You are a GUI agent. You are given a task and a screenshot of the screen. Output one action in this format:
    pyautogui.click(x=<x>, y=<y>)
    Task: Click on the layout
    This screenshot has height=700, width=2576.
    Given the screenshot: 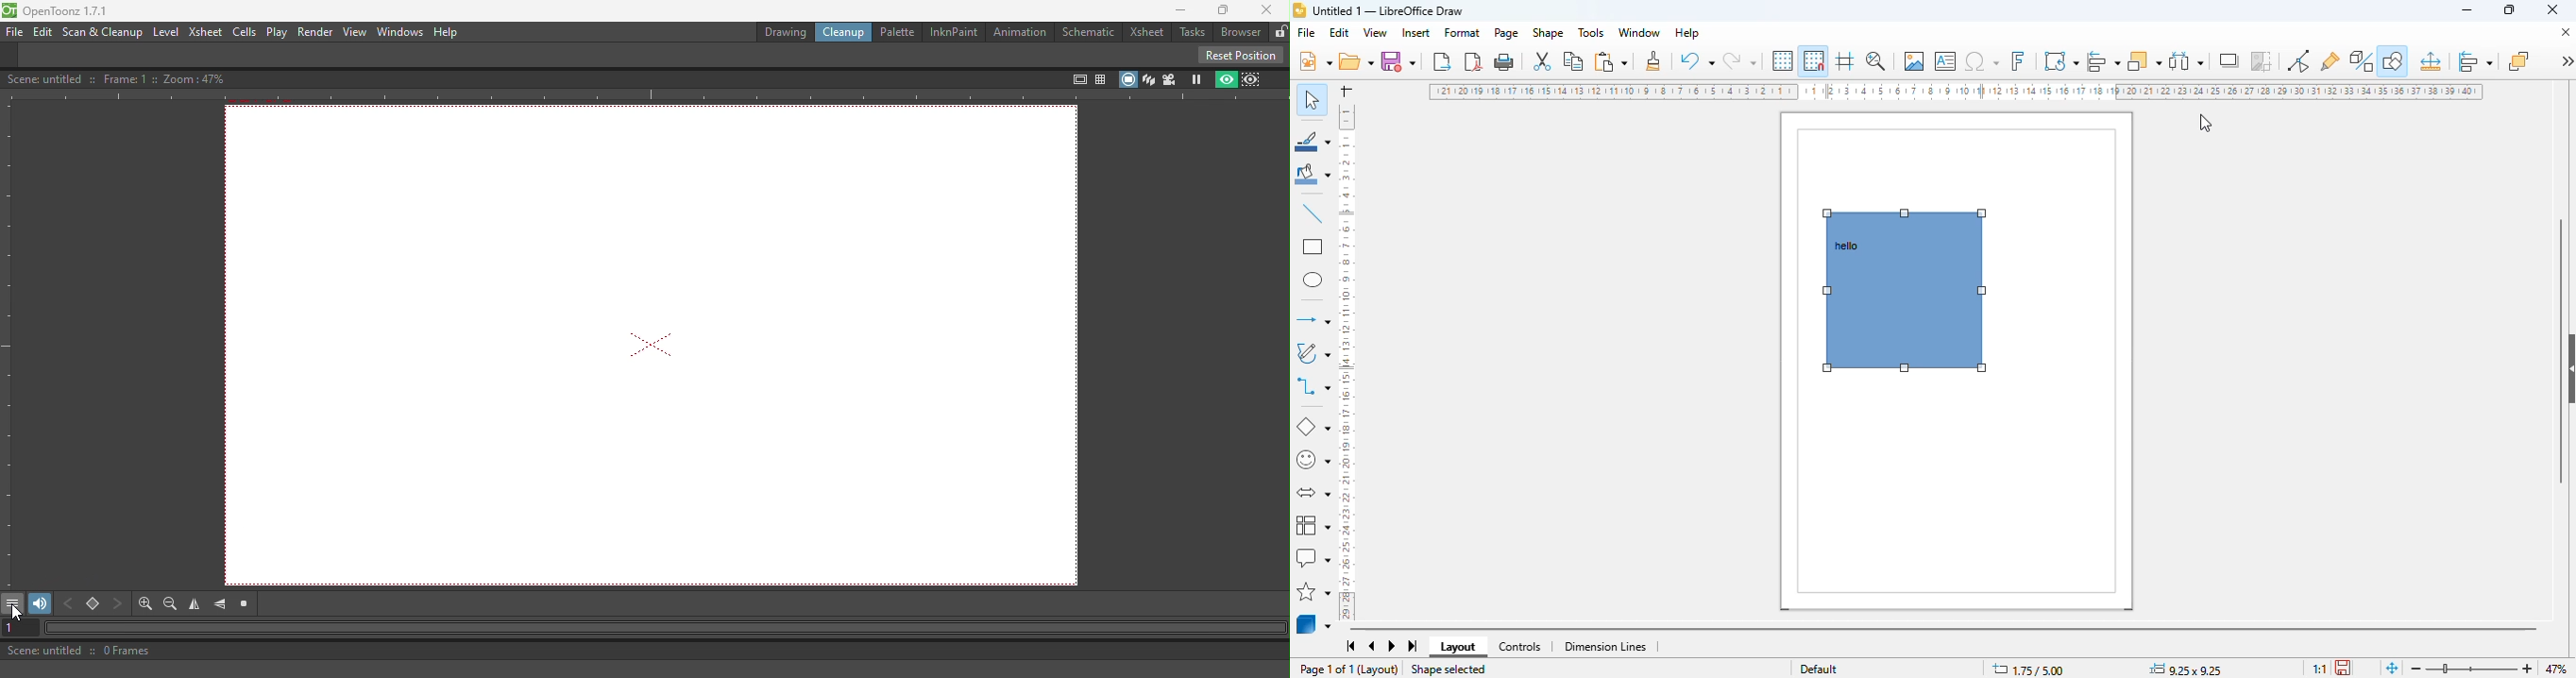 What is the action you would take?
    pyautogui.click(x=1458, y=647)
    